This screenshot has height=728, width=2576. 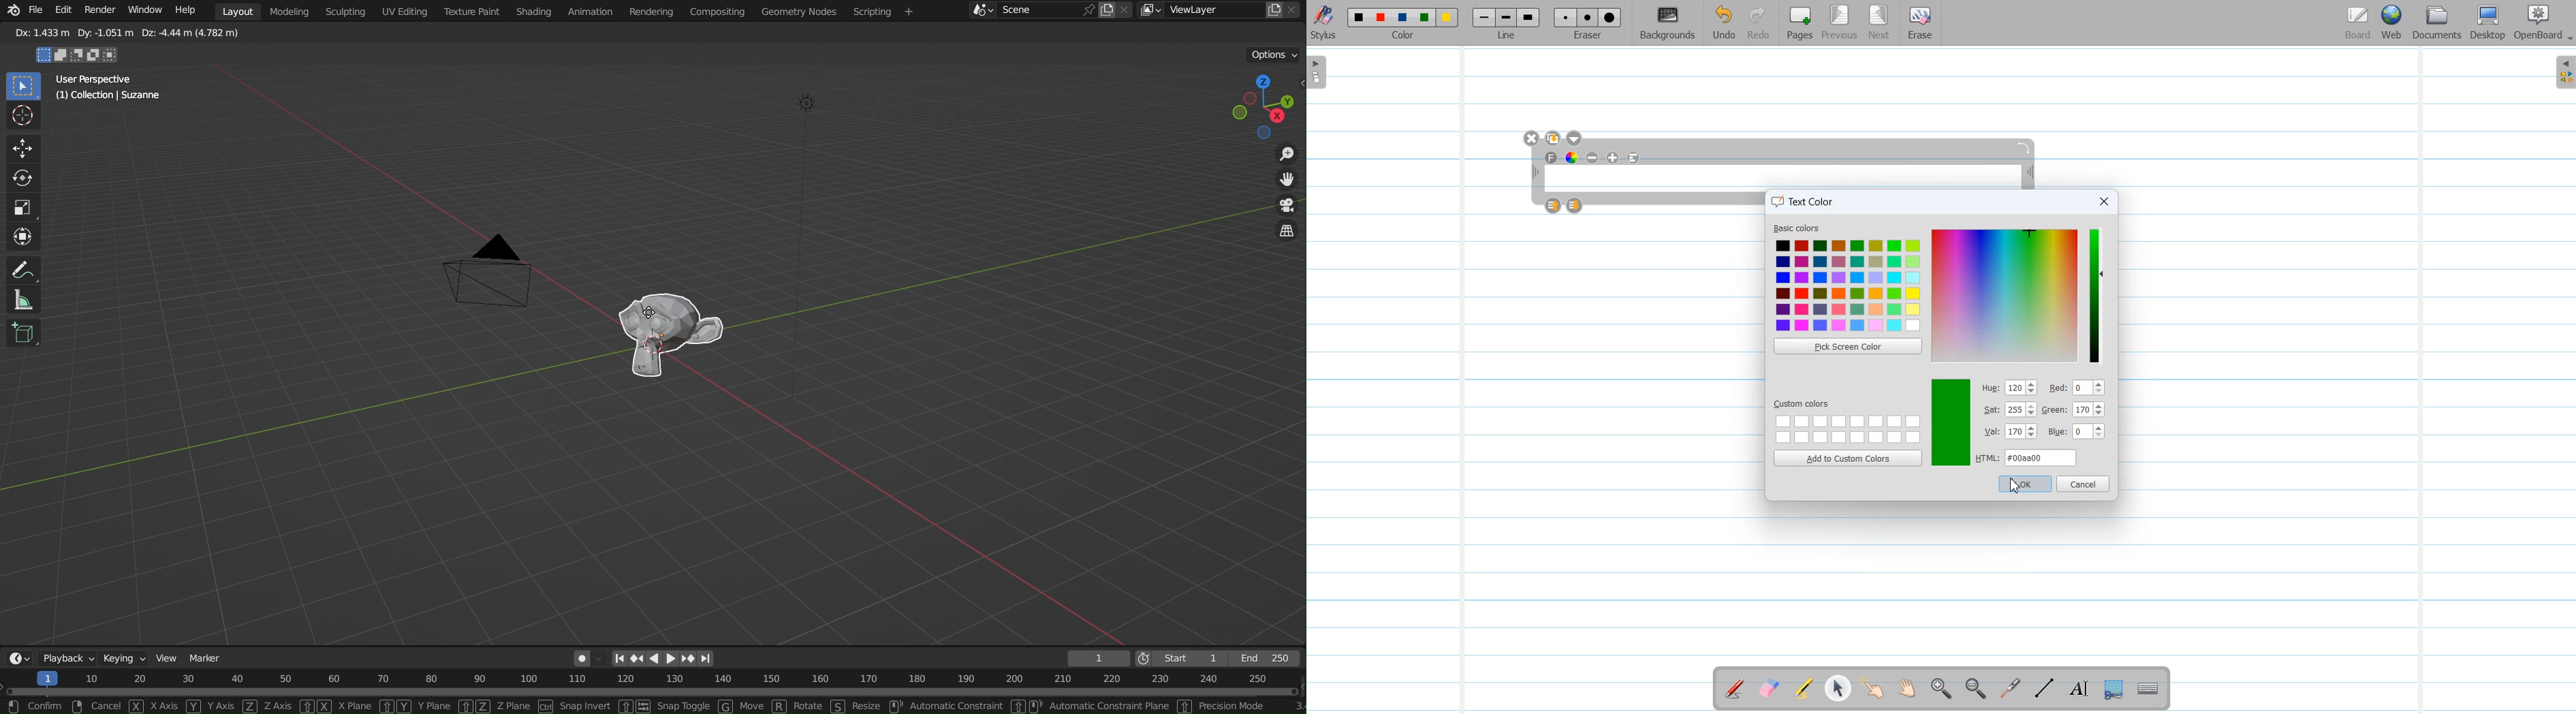 What do you see at coordinates (753, 706) in the screenshot?
I see `move` at bounding box center [753, 706].